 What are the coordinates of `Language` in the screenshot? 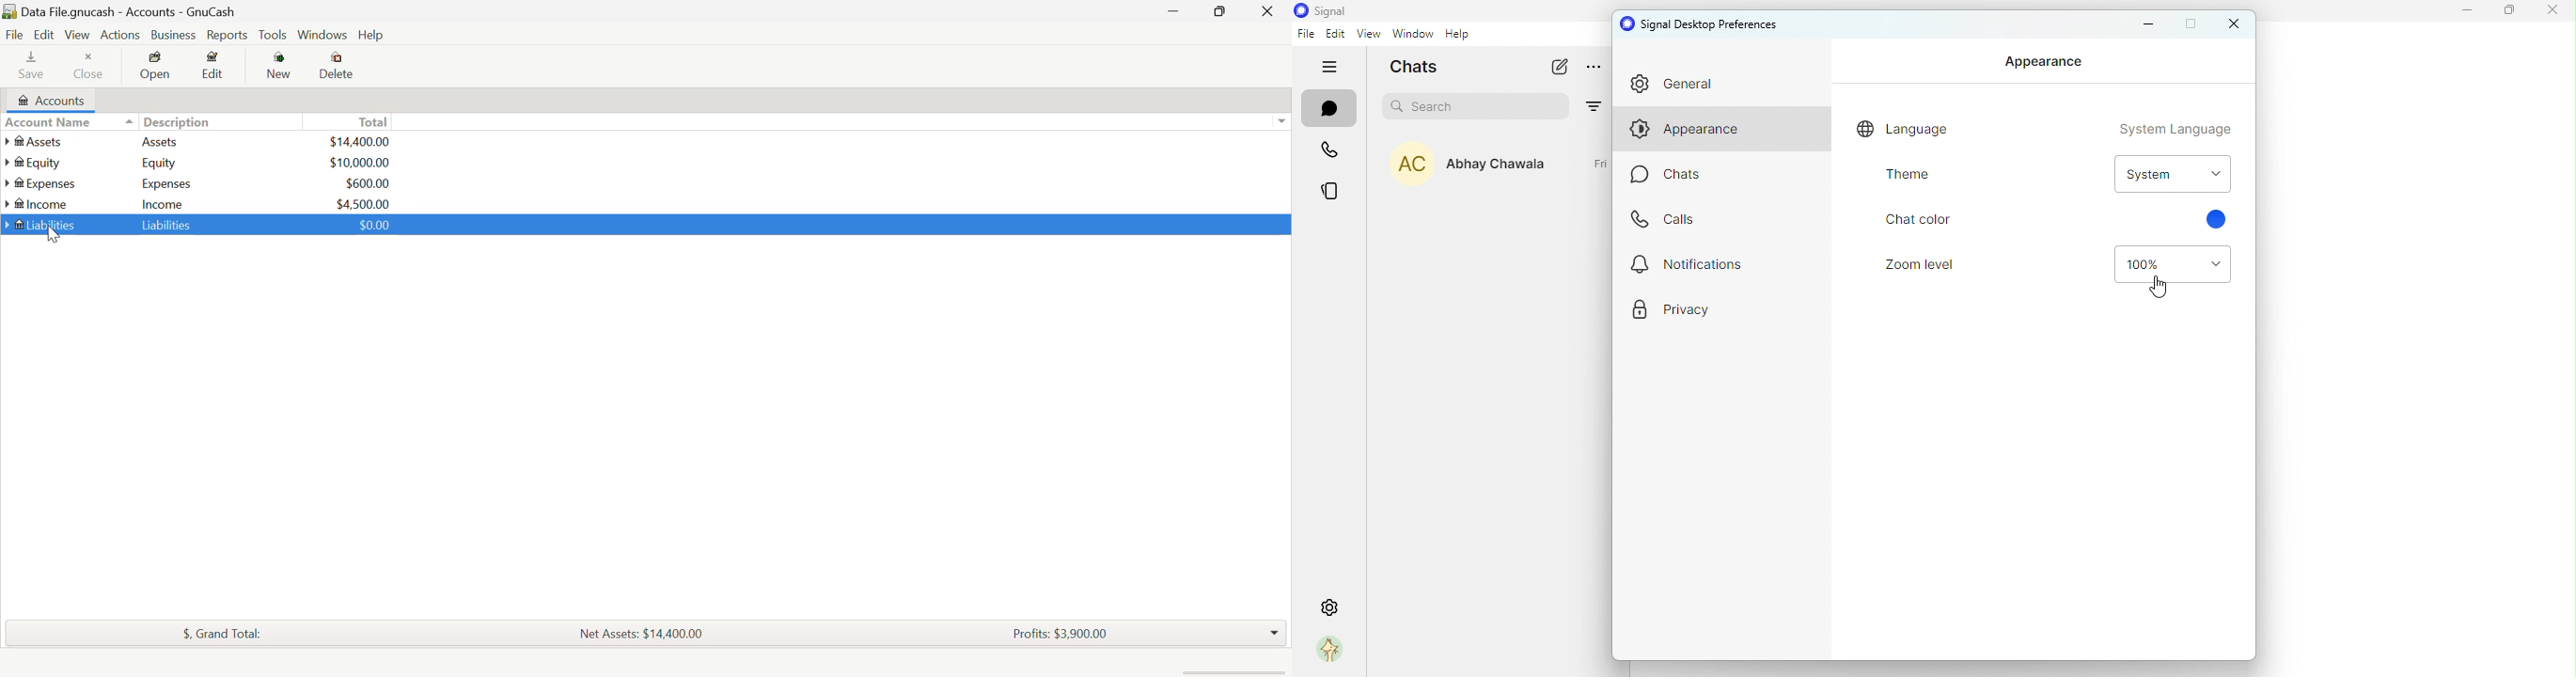 It's located at (2040, 130).